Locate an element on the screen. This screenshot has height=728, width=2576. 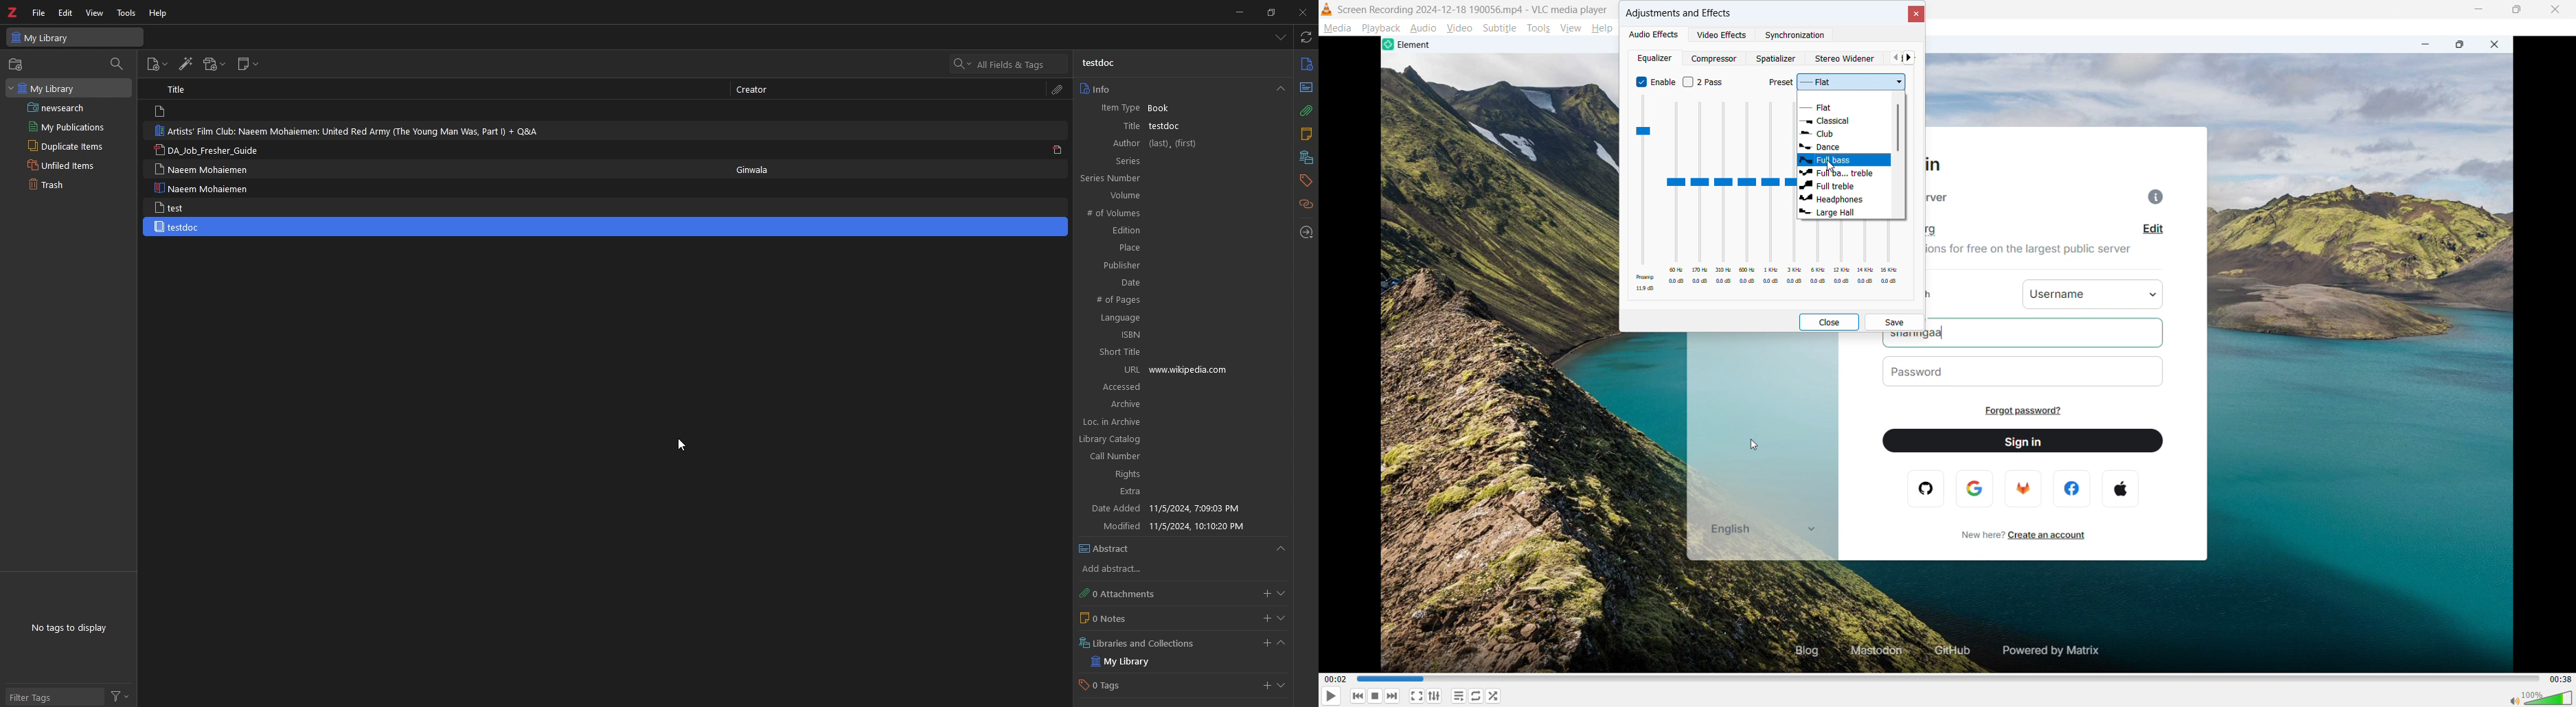
resize is located at coordinates (1270, 12).